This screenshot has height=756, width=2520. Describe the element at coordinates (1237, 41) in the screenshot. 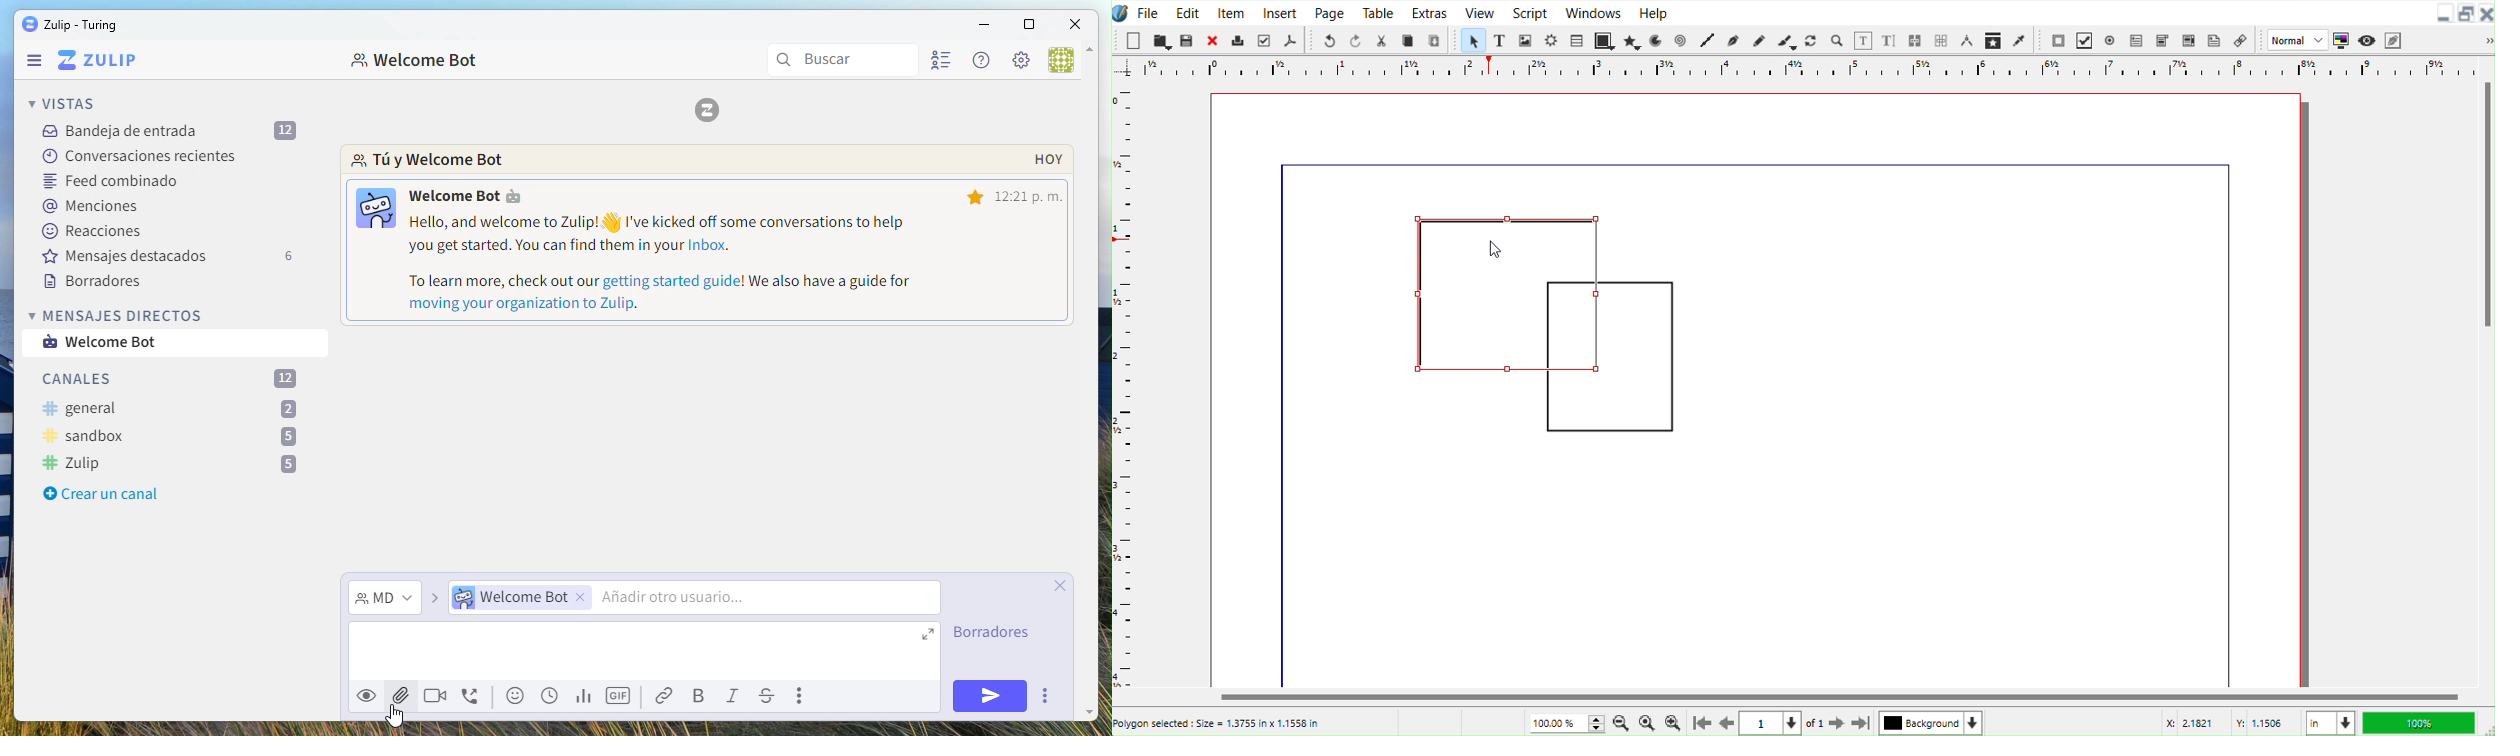

I see `Print` at that location.